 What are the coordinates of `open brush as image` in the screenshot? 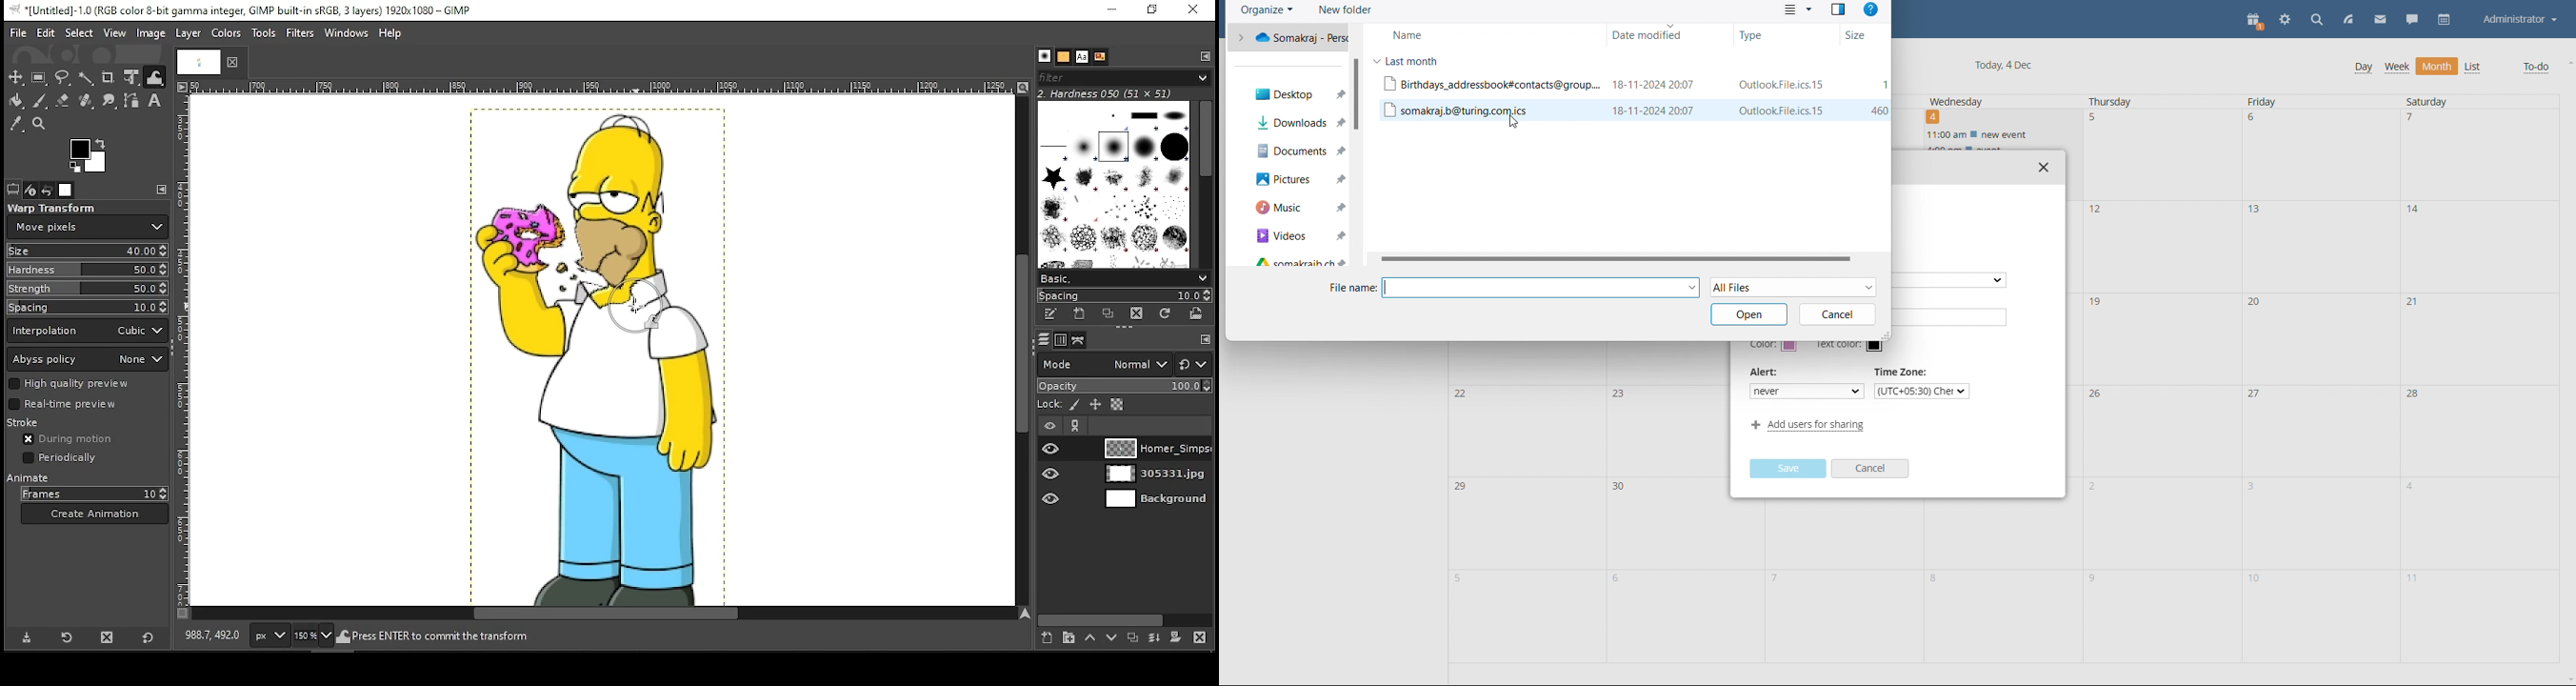 It's located at (1199, 313).